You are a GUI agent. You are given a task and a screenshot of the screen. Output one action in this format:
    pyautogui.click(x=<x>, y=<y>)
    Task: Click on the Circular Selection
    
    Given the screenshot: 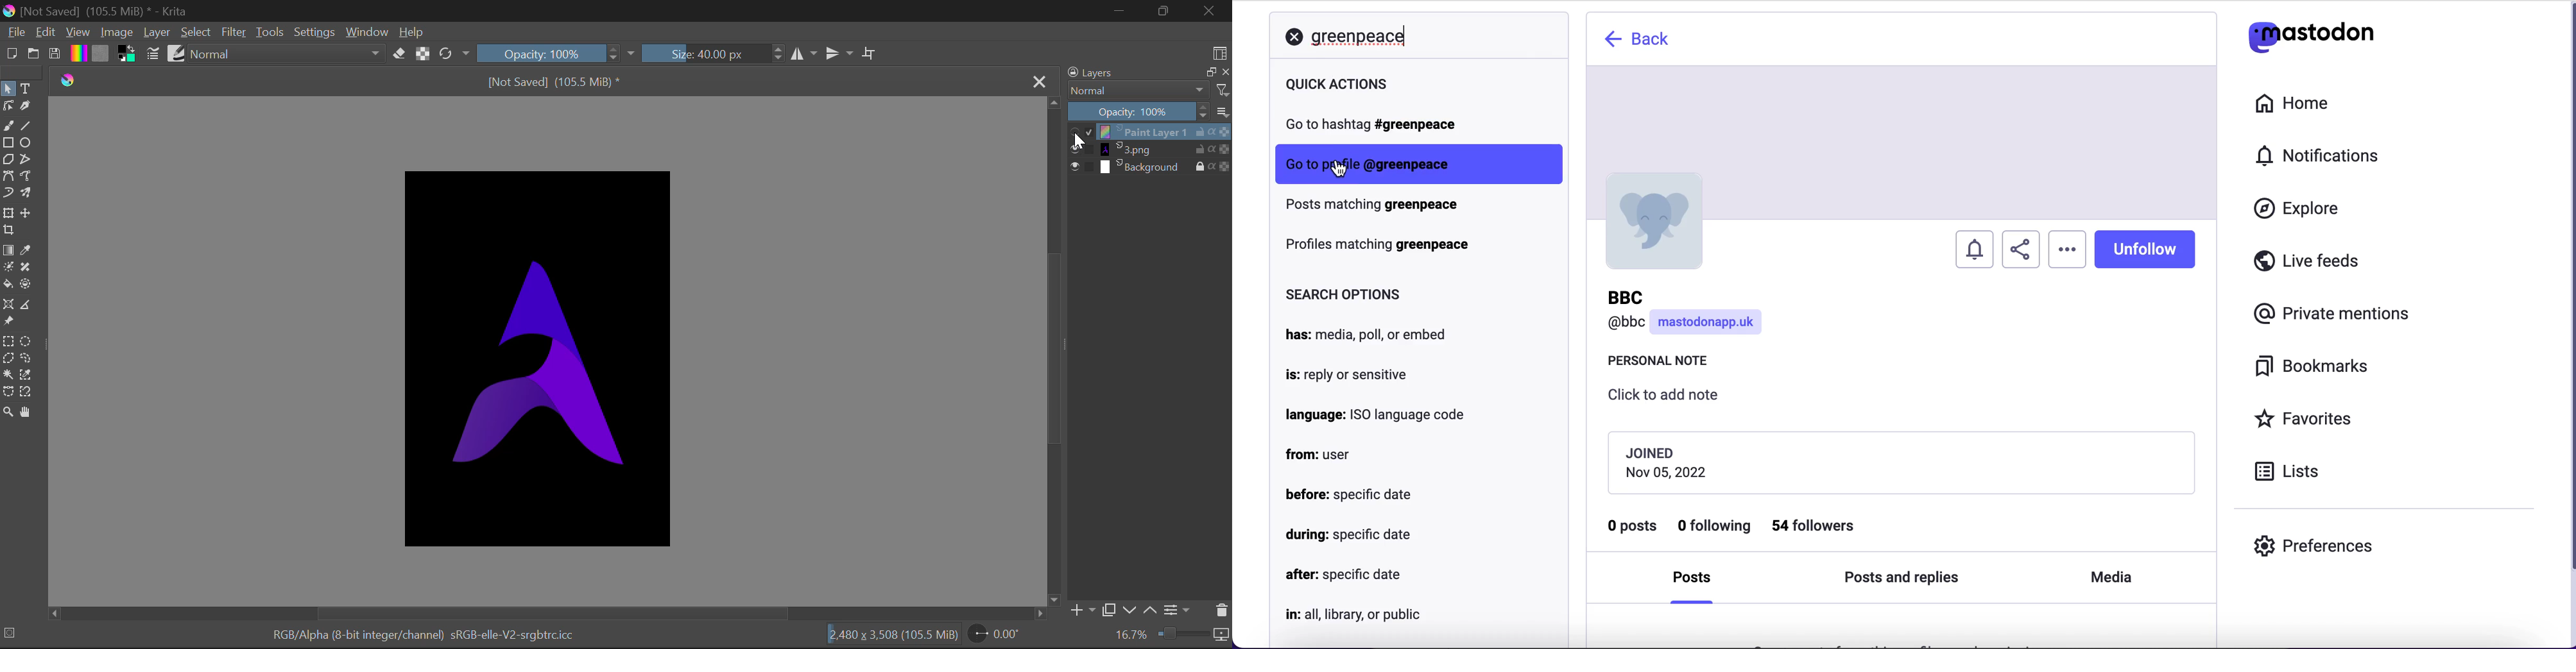 What is the action you would take?
    pyautogui.click(x=28, y=341)
    